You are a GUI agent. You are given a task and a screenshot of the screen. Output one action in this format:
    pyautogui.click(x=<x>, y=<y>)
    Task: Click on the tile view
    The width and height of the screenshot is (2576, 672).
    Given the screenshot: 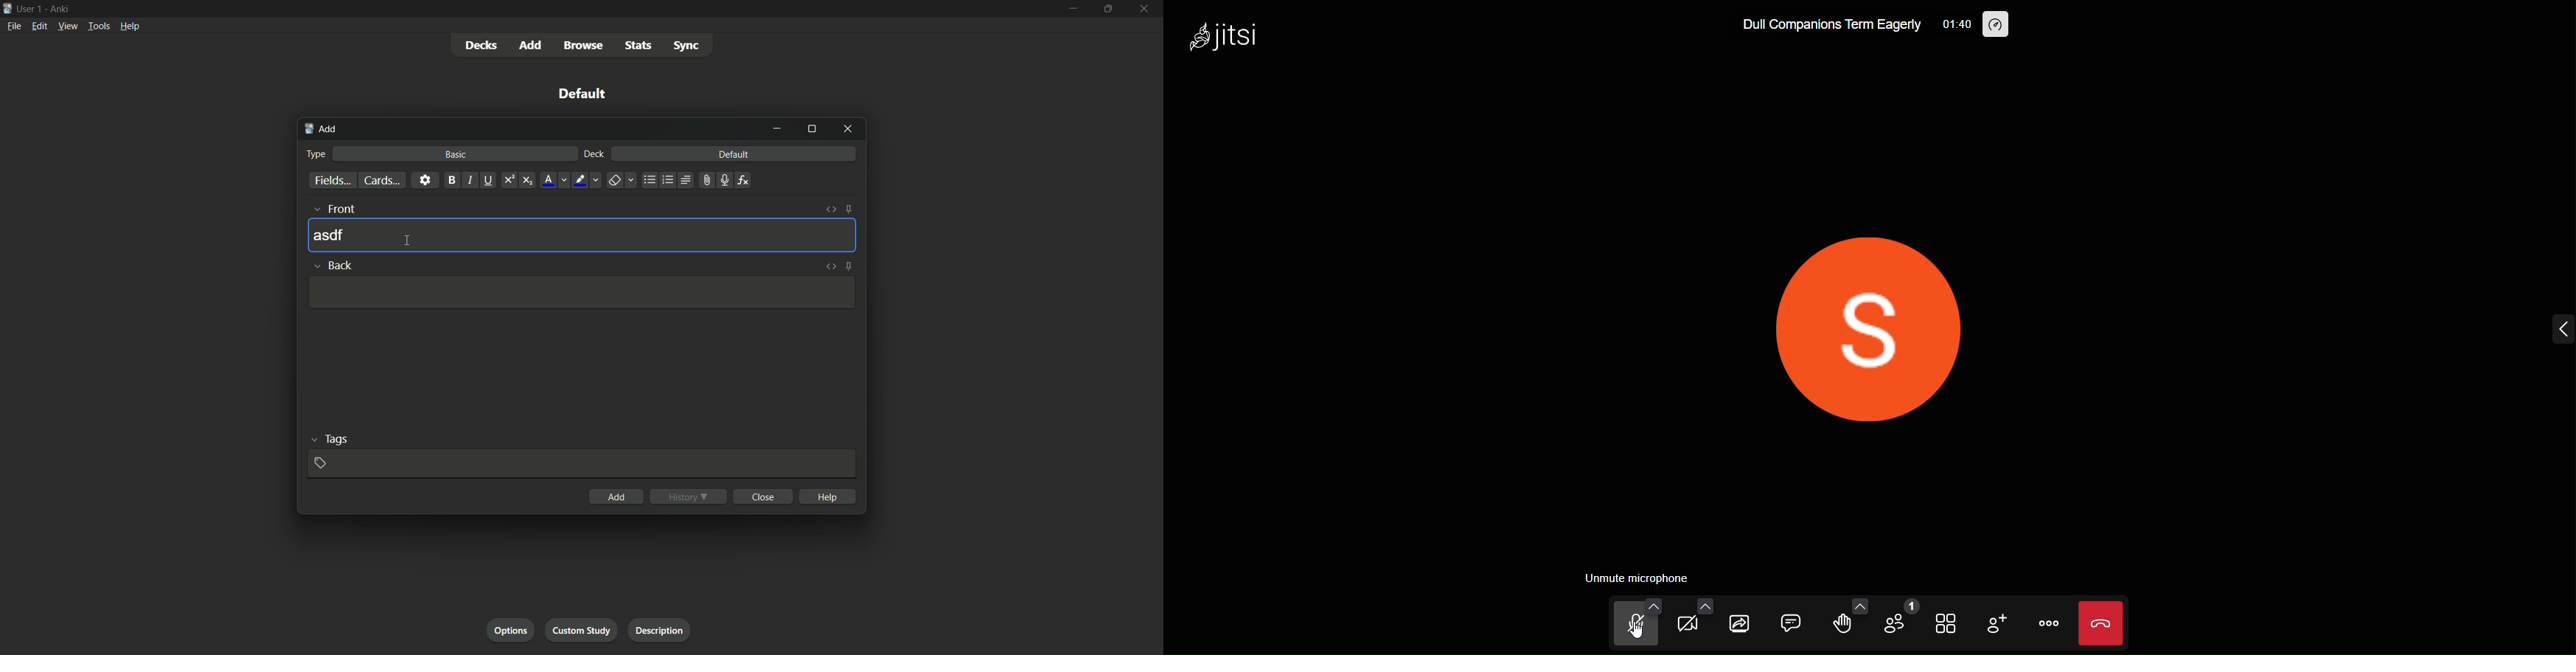 What is the action you would take?
    pyautogui.click(x=1942, y=623)
    